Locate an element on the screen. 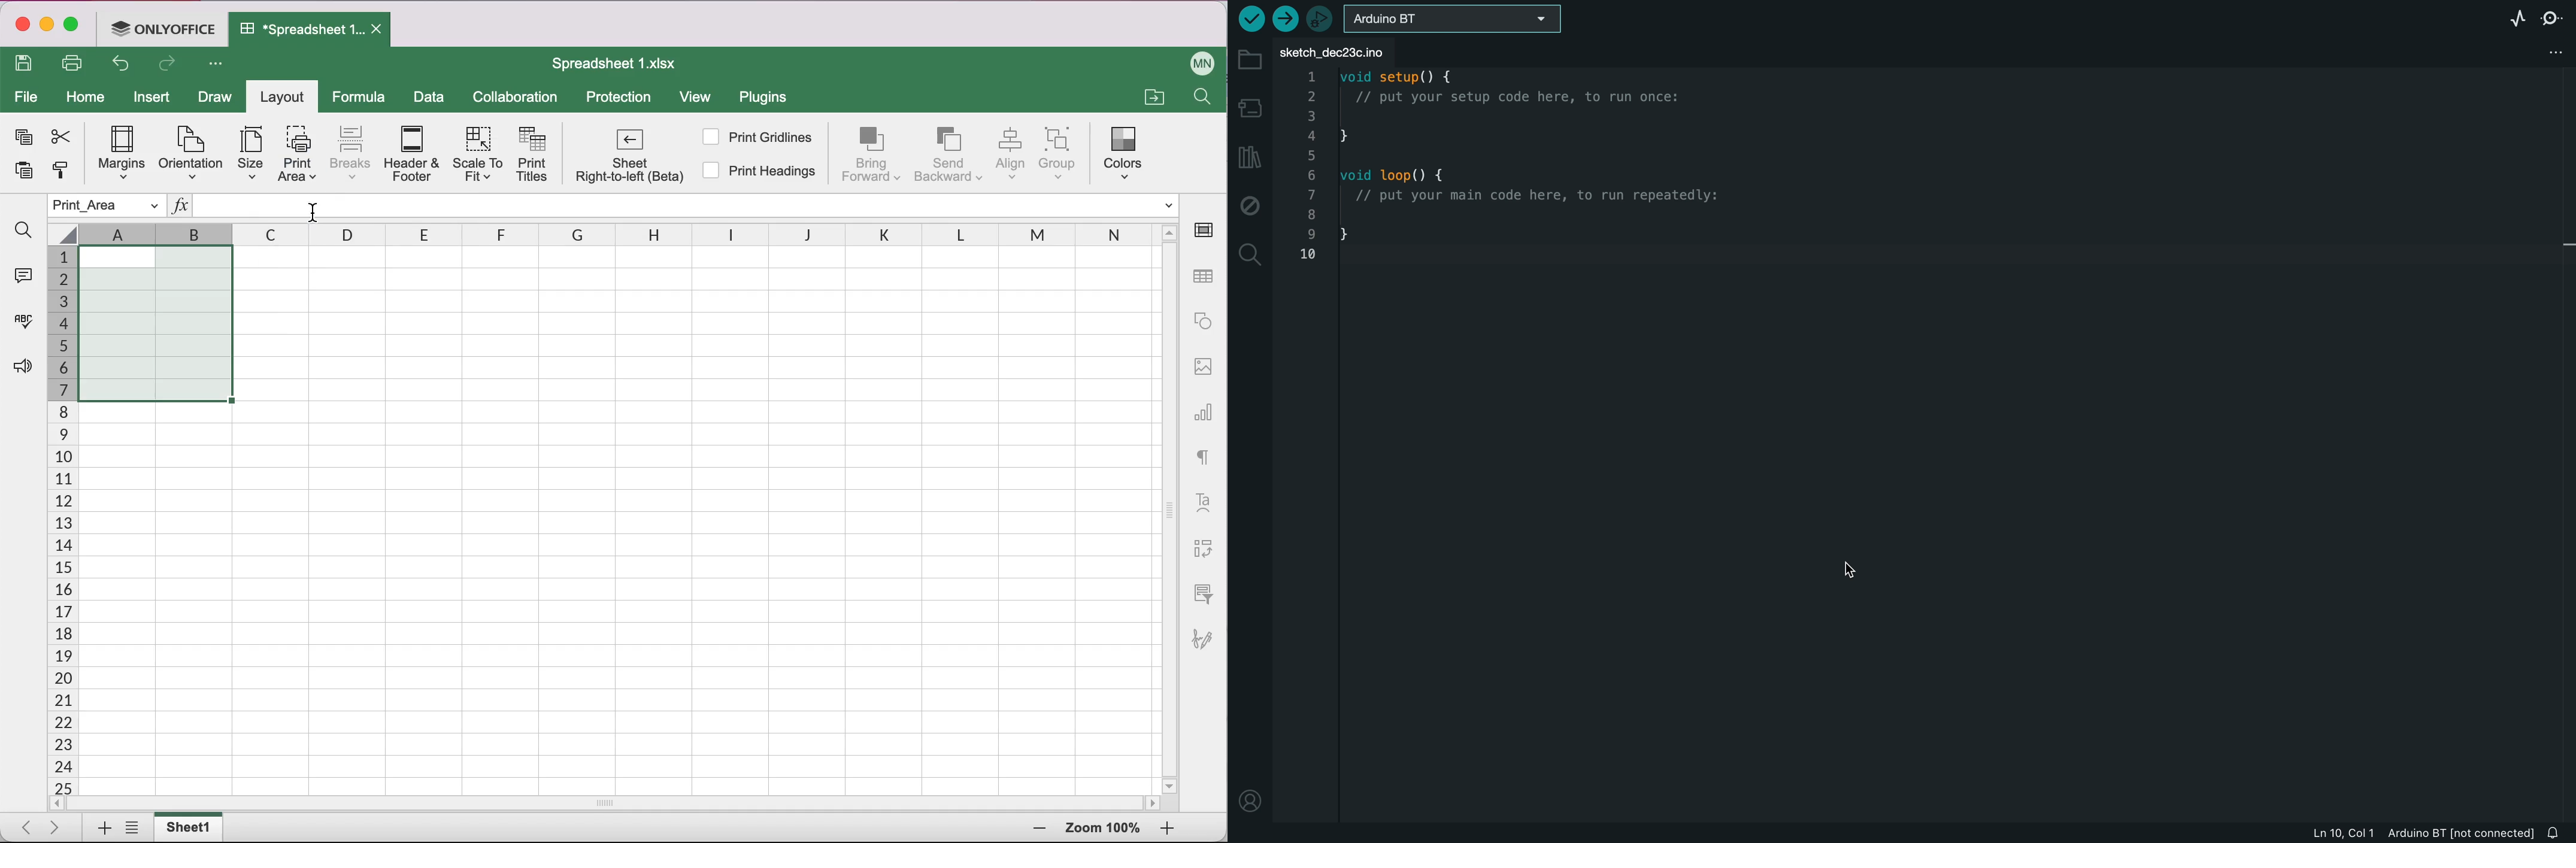 Image resolution: width=2576 pixels, height=868 pixels. Size is located at coordinates (245, 155).